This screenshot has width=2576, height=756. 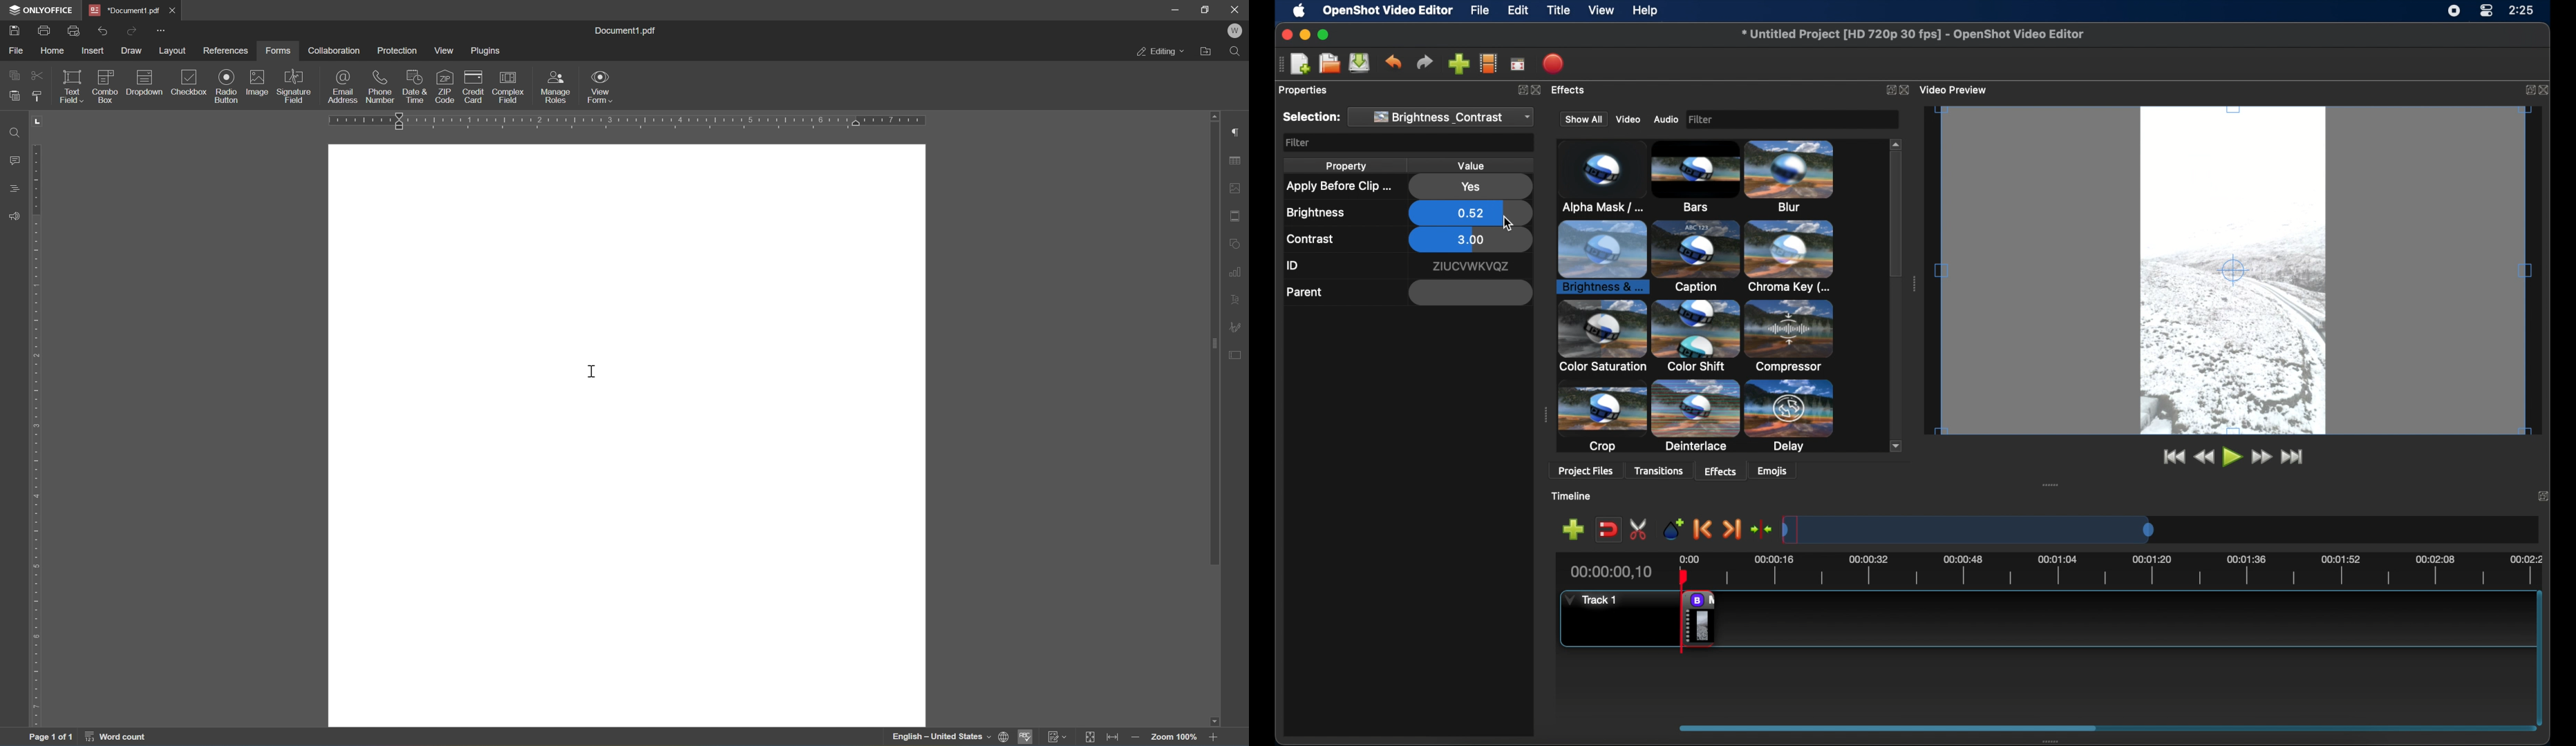 I want to click on deinterlace, so click(x=1696, y=336).